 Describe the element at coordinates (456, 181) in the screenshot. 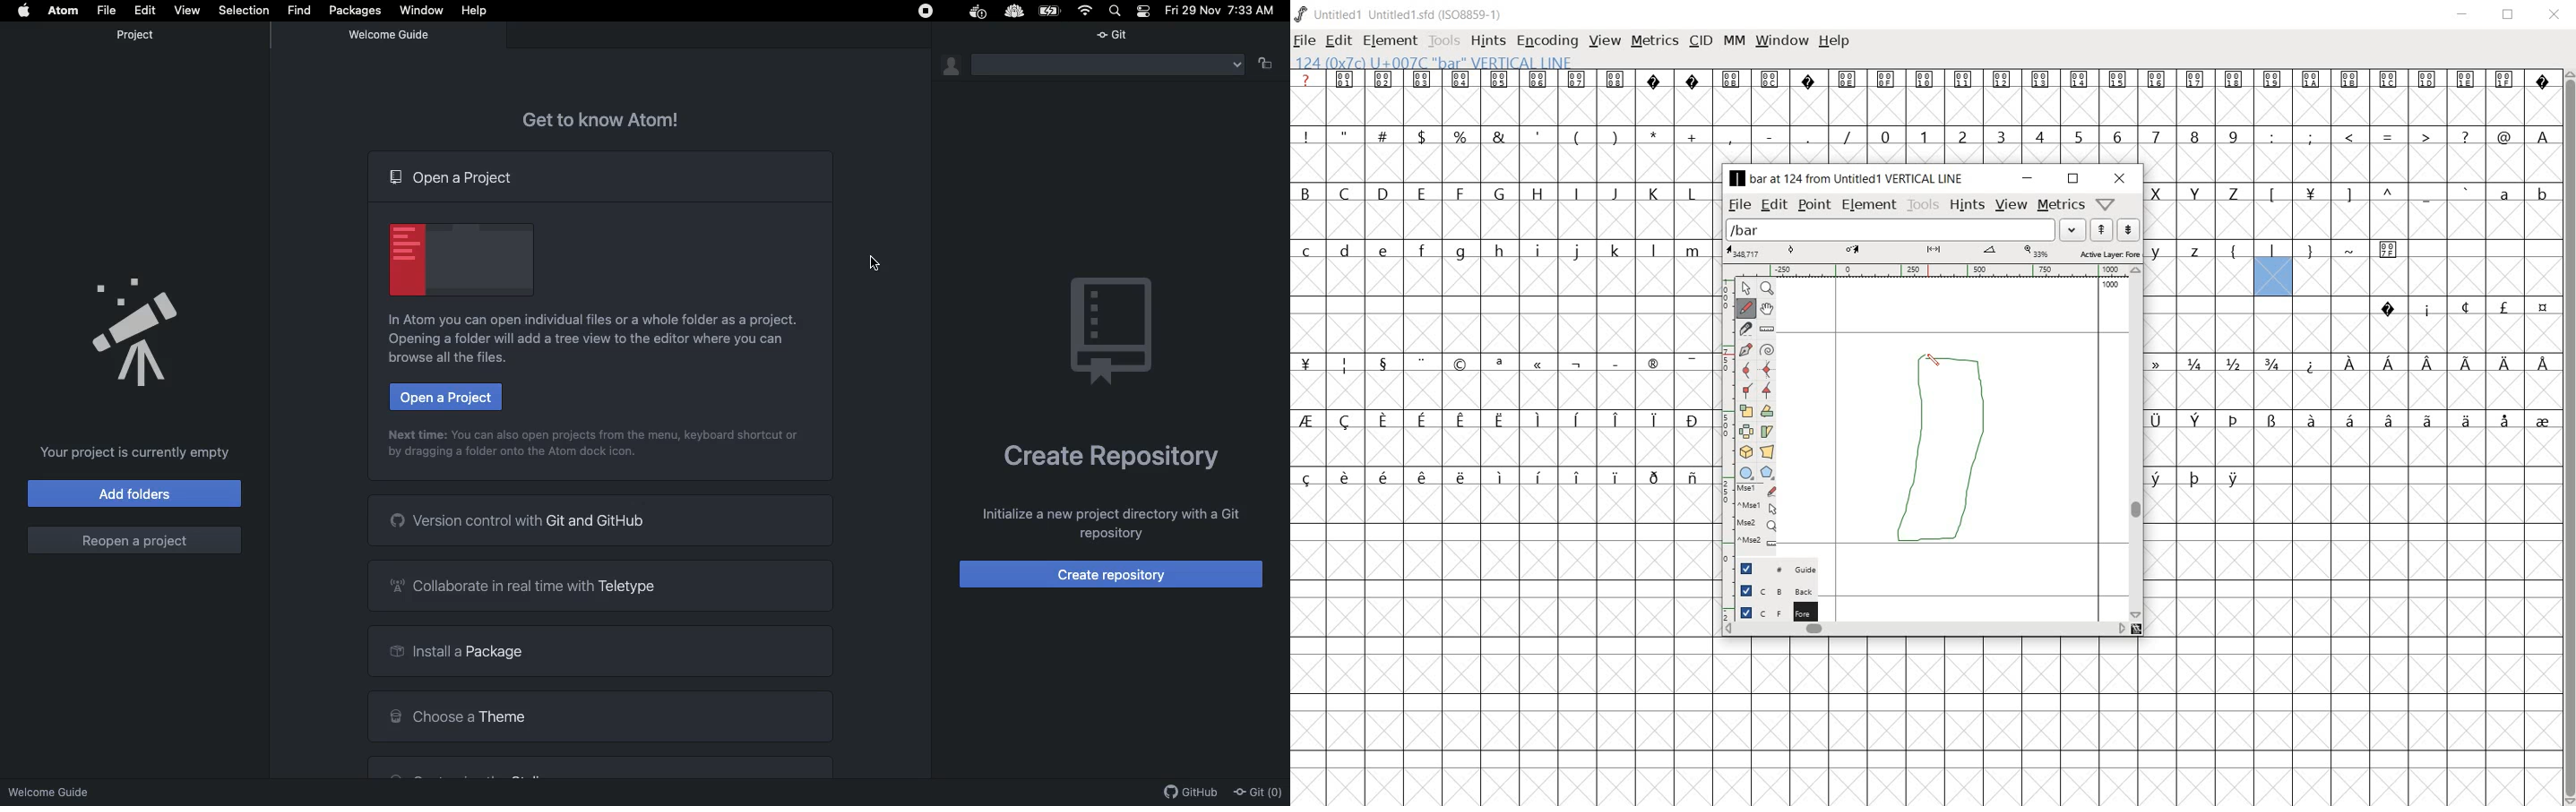

I see `Open a project ` at that location.